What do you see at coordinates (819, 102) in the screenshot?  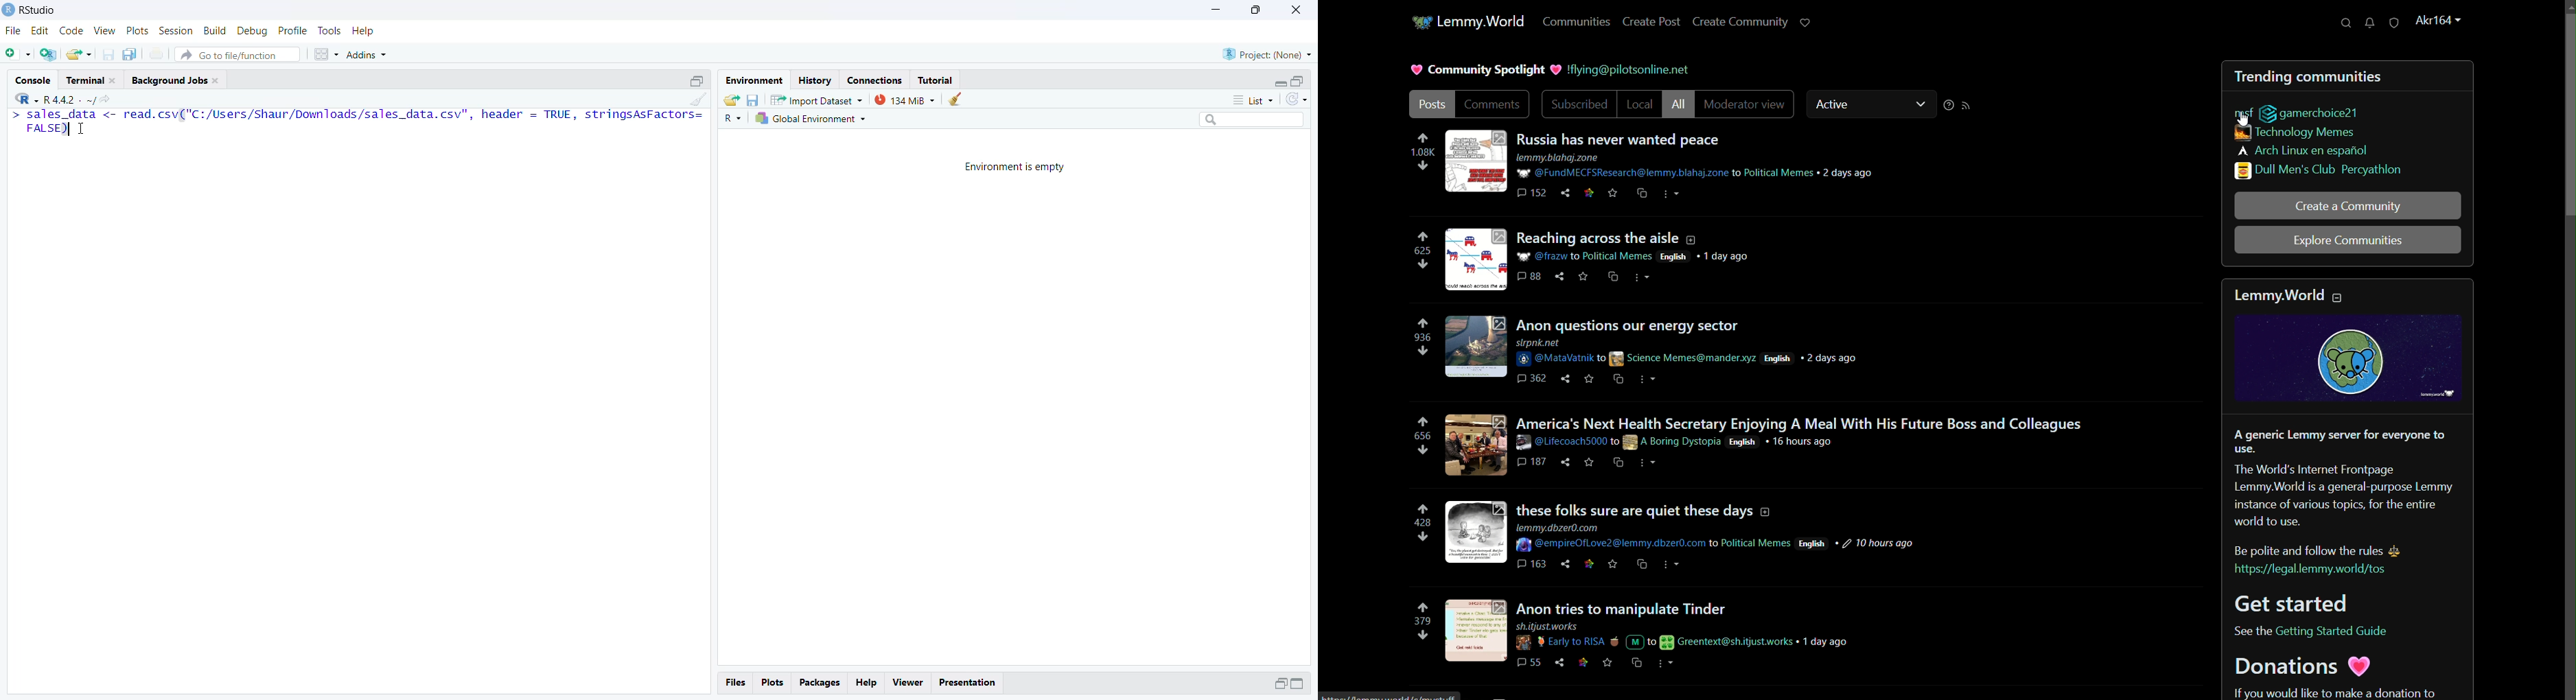 I see `Import Dataset` at bounding box center [819, 102].